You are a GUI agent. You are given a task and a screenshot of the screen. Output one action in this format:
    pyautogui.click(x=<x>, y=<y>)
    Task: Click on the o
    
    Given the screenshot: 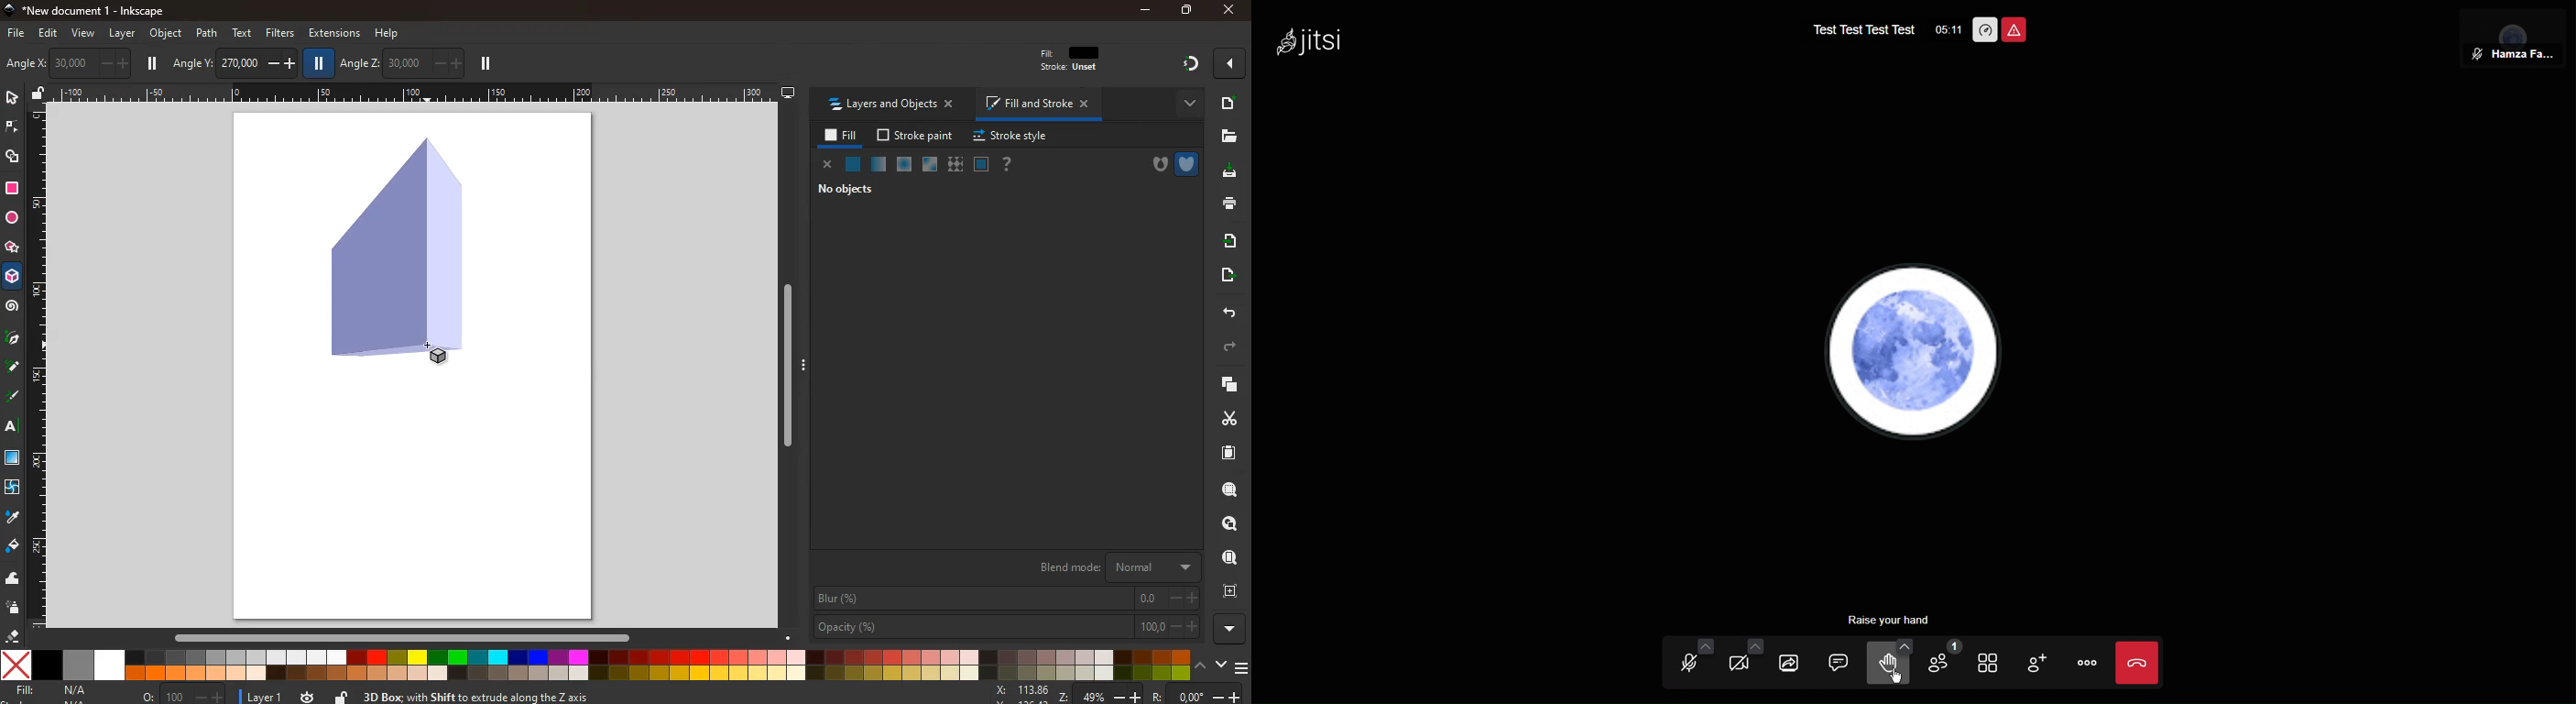 What is the action you would take?
    pyautogui.click(x=180, y=695)
    